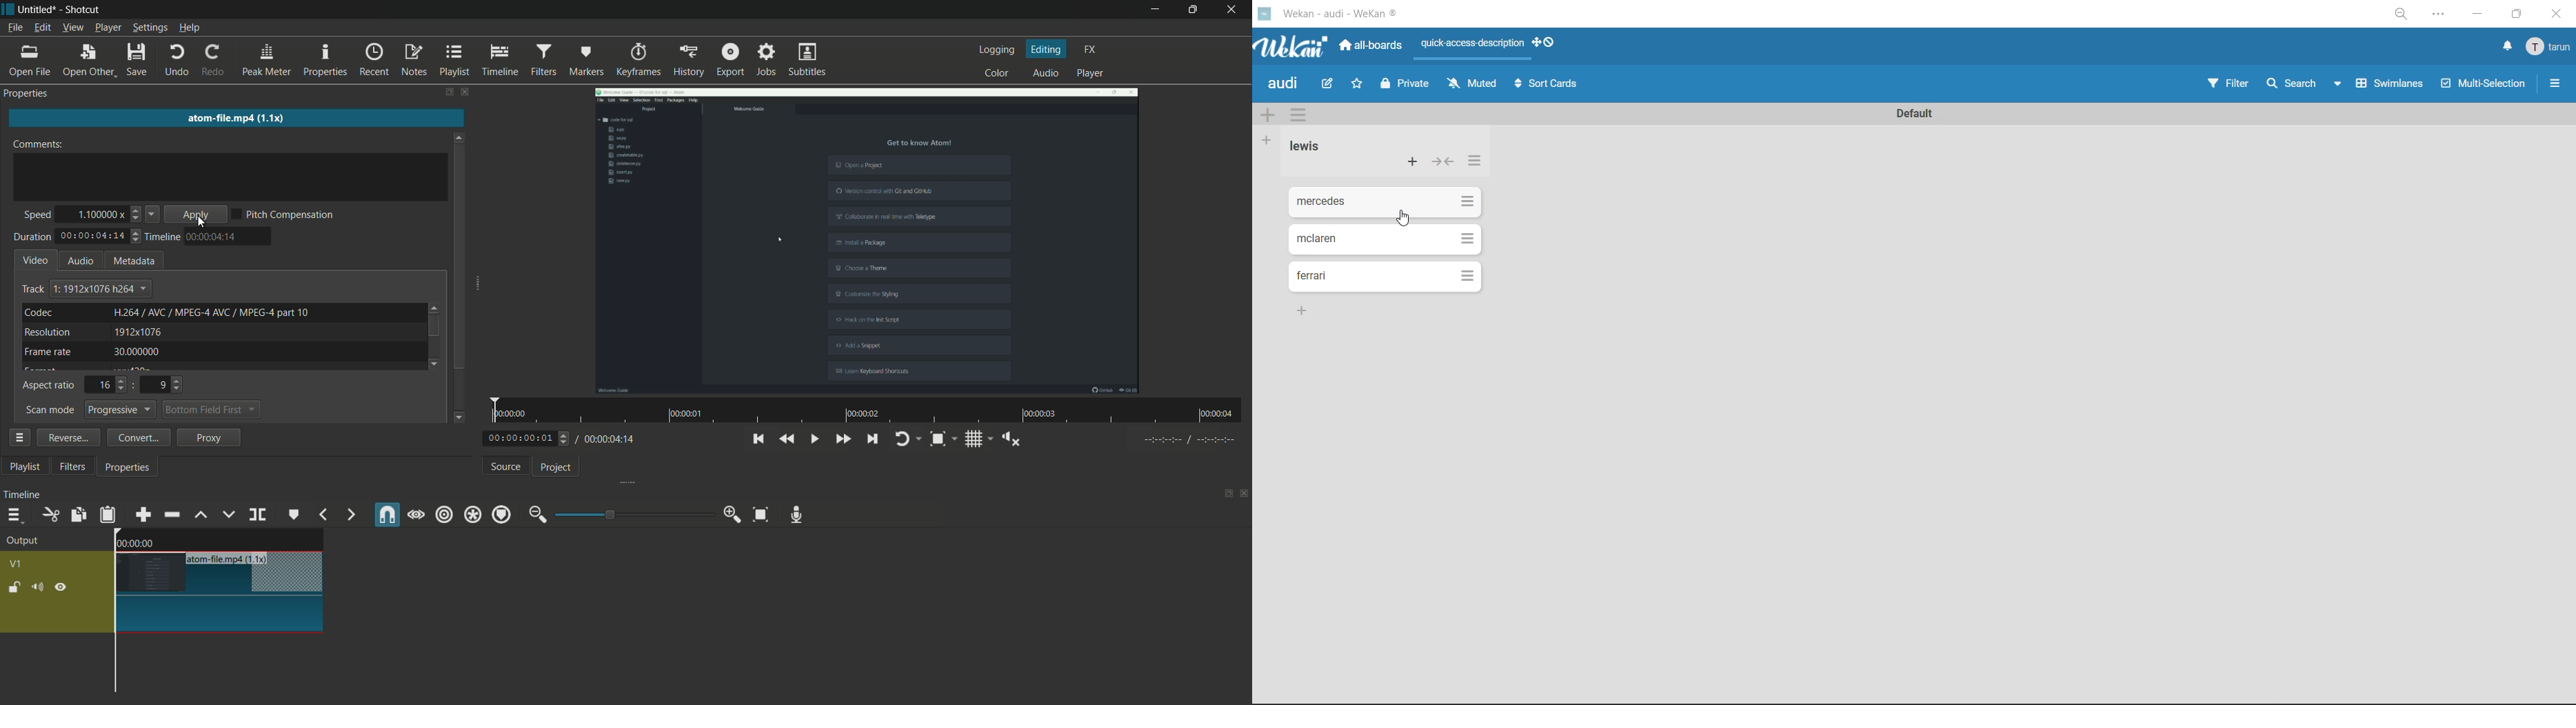  What do you see at coordinates (164, 237) in the screenshot?
I see `timeline` at bounding box center [164, 237].